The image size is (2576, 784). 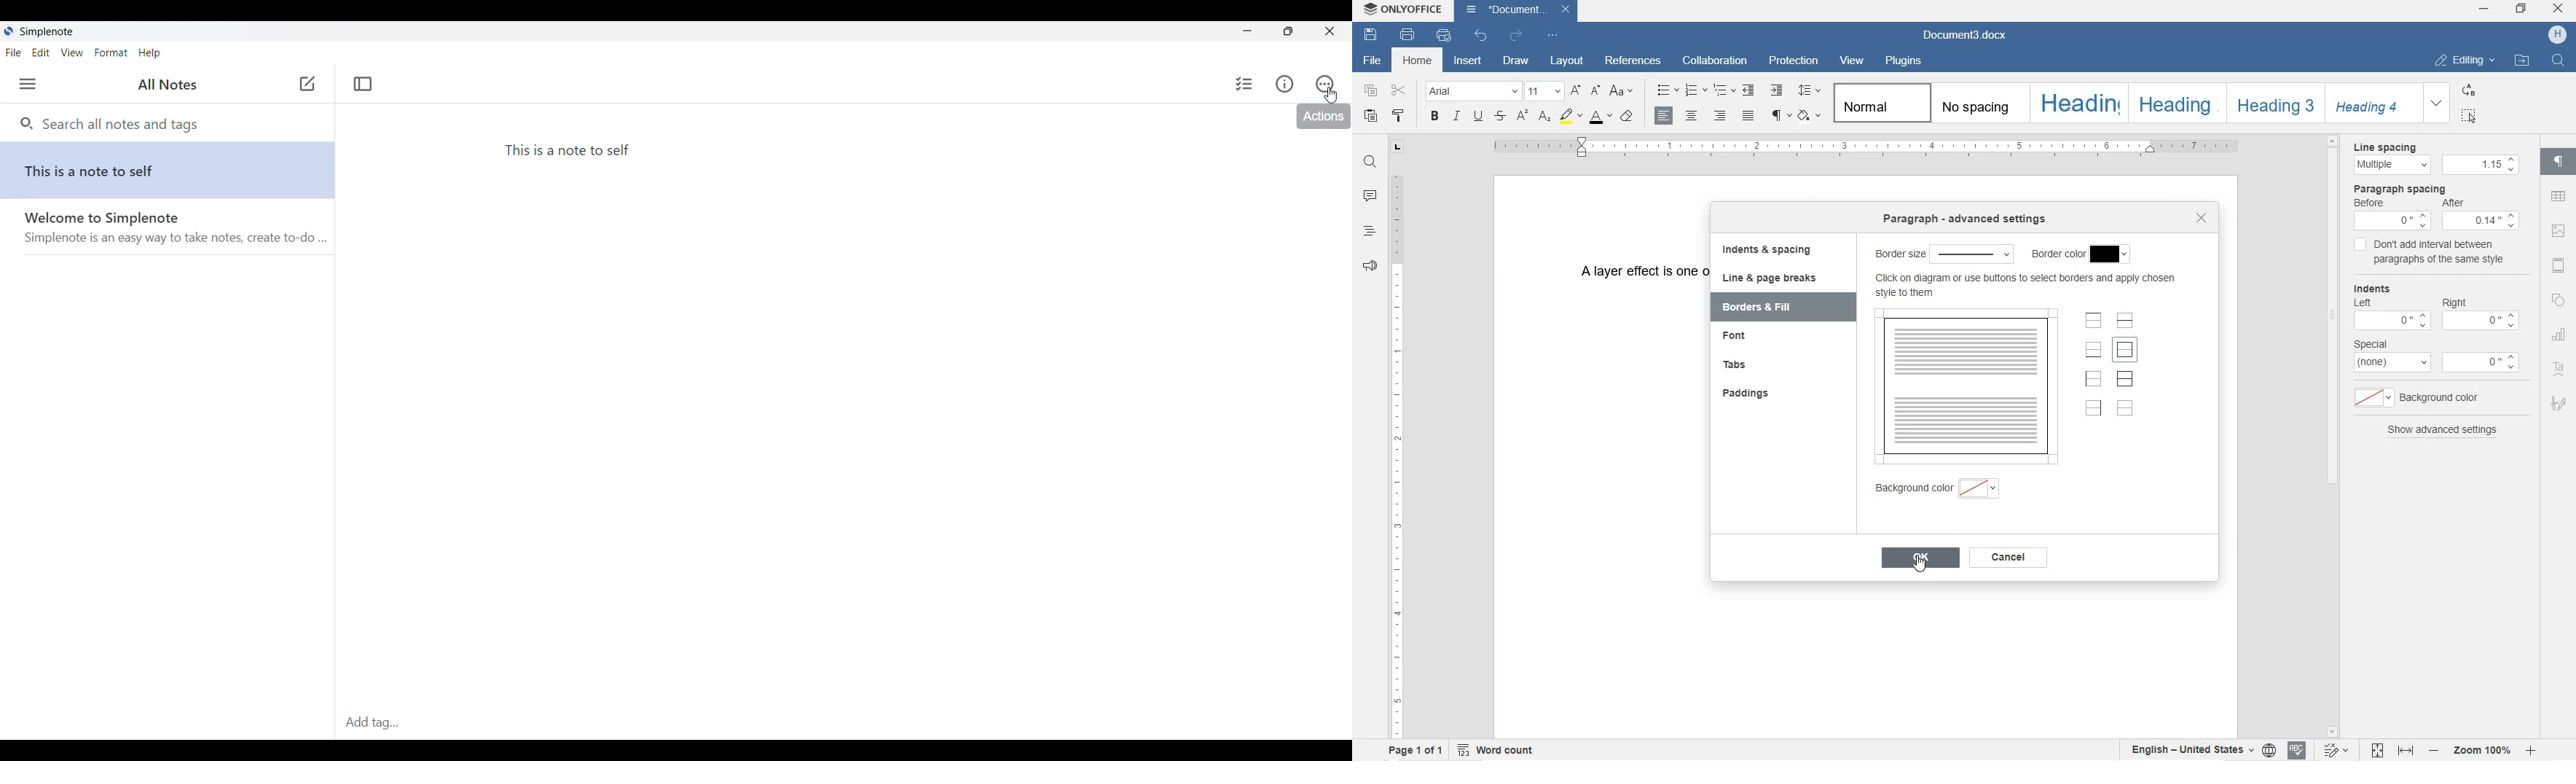 I want to click on ITALIC, so click(x=1456, y=117).